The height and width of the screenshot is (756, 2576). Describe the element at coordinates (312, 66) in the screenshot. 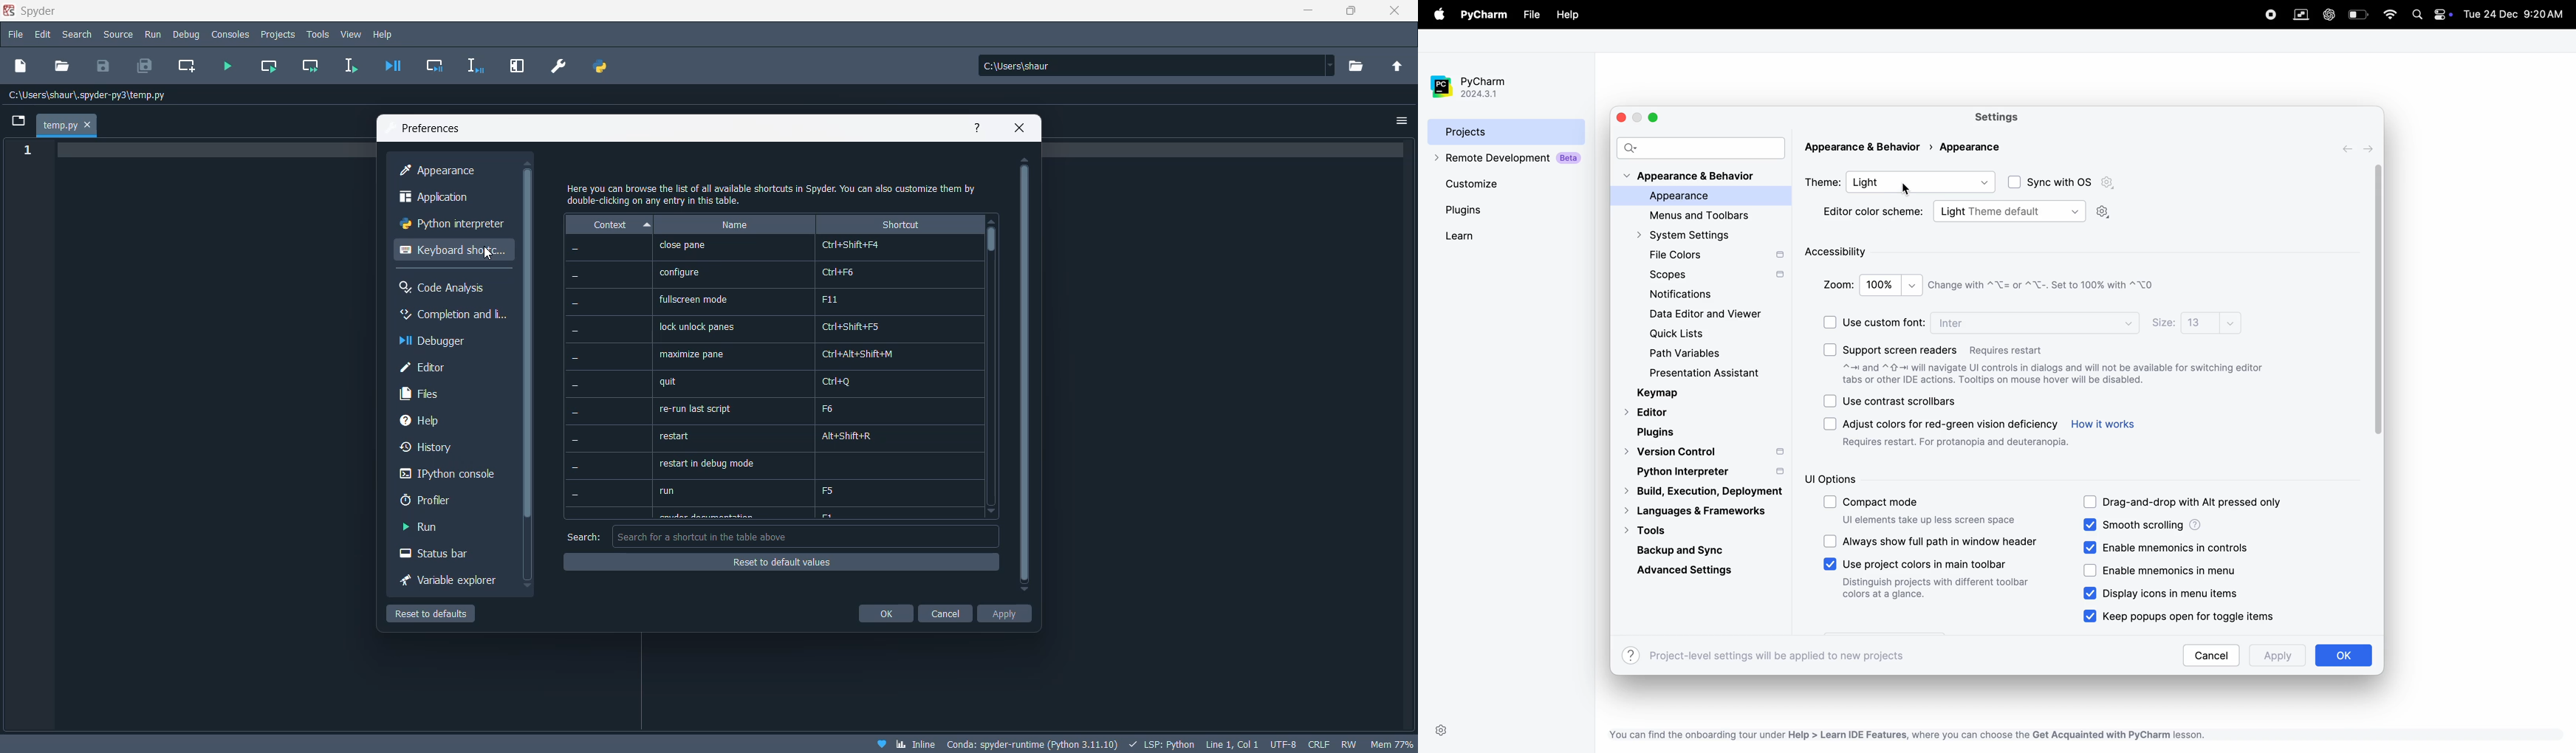

I see `run current cell and go to next one` at that location.